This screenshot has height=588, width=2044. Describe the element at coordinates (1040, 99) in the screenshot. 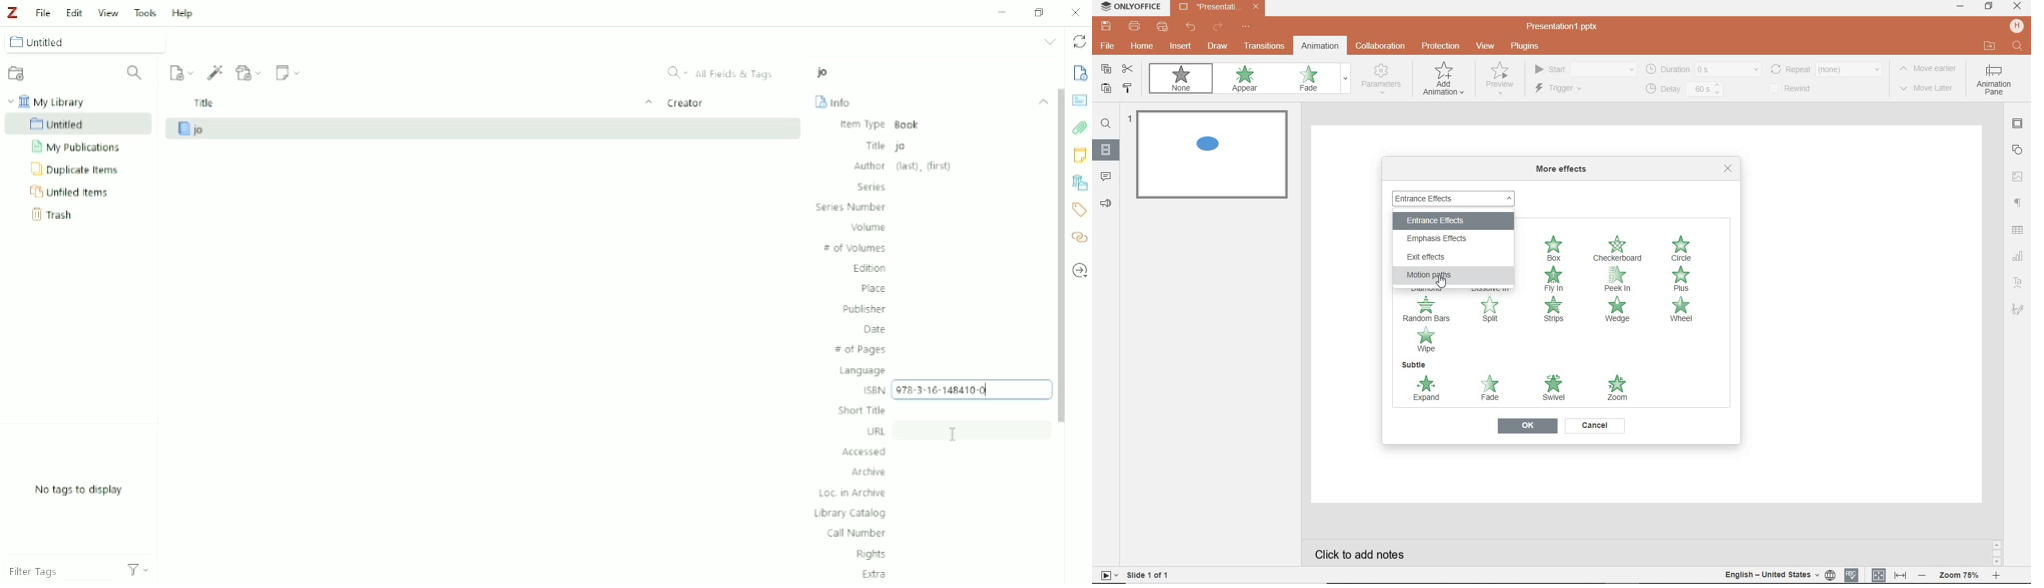

I see `Collapse section` at that location.